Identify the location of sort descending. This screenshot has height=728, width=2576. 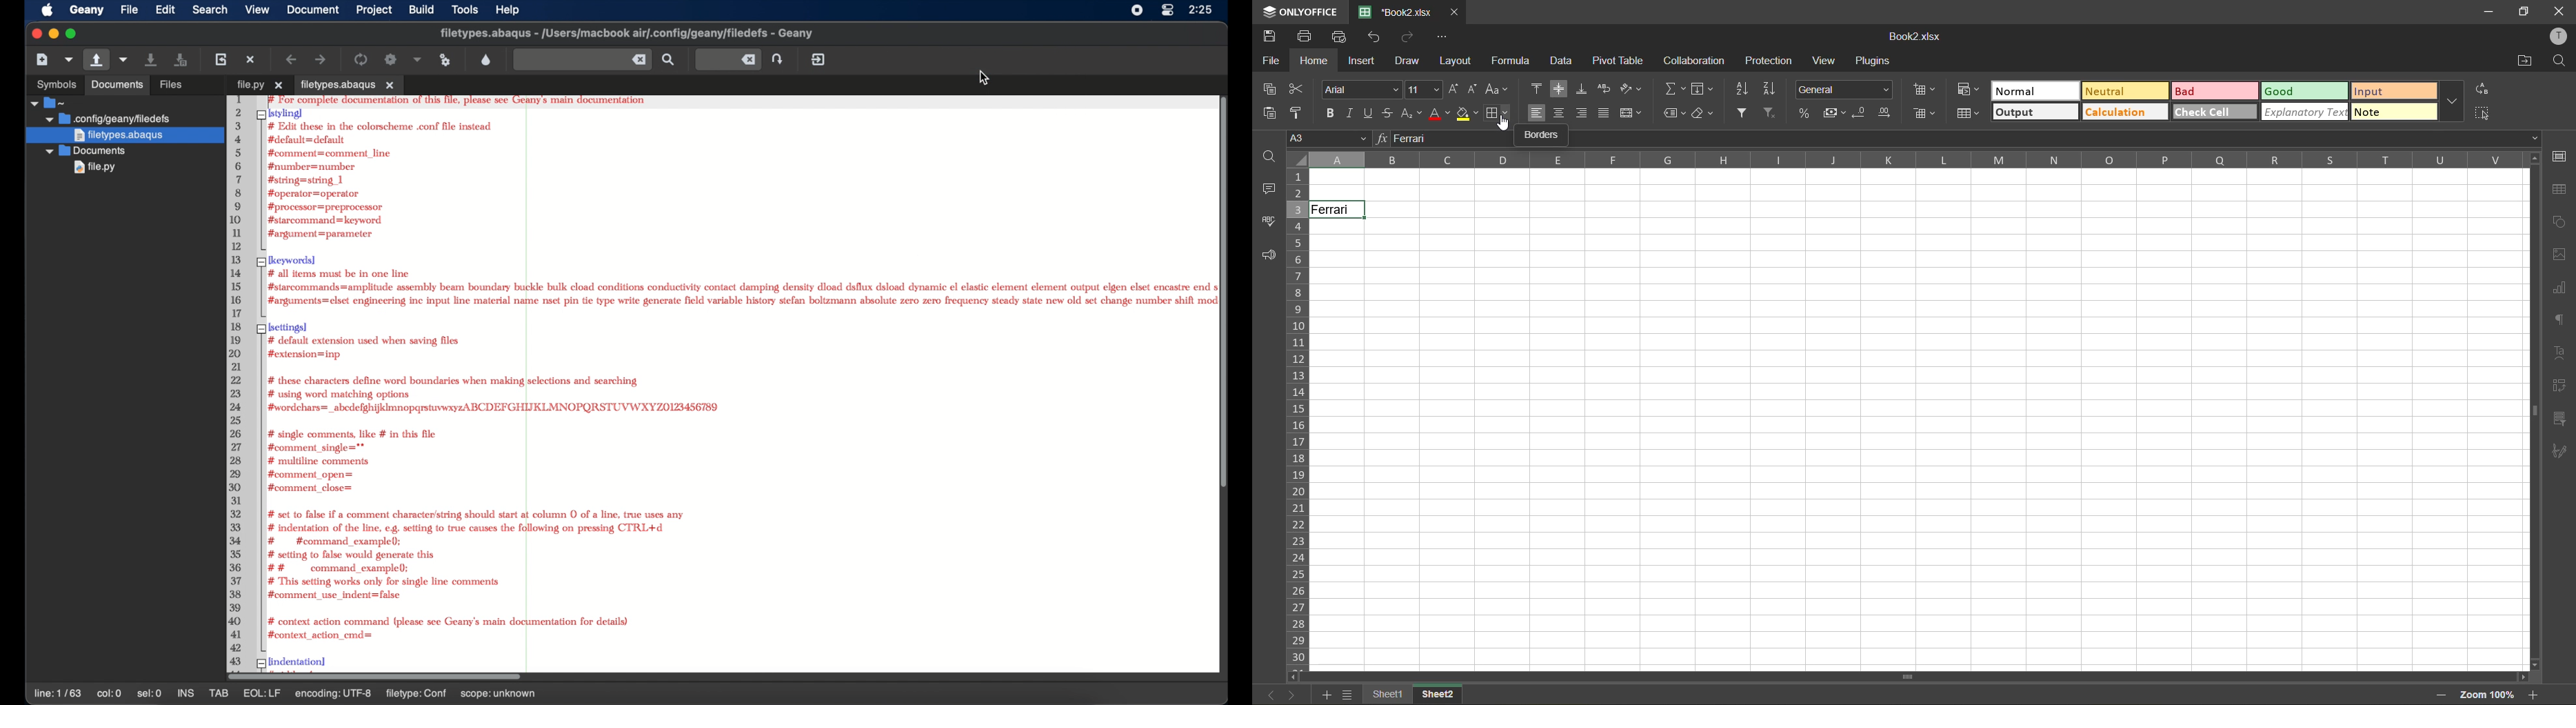
(1773, 90).